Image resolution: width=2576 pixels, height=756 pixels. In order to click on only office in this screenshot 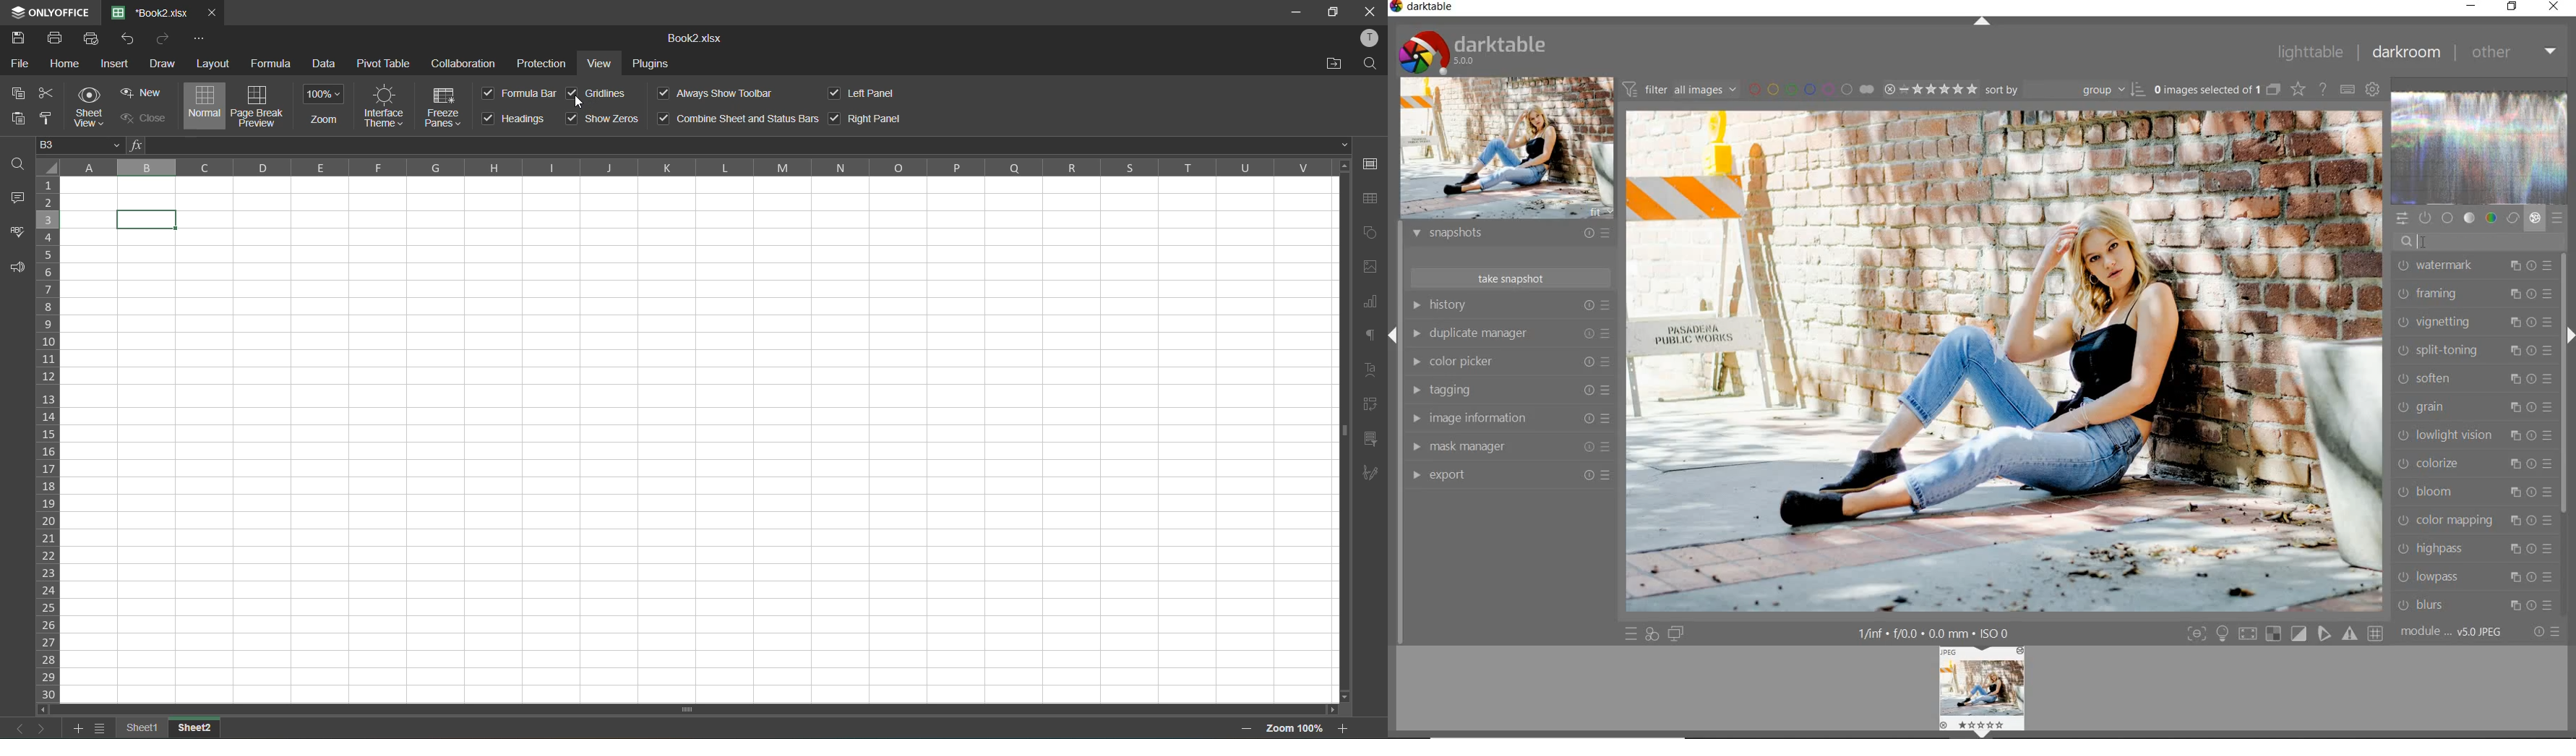, I will do `click(49, 11)`.